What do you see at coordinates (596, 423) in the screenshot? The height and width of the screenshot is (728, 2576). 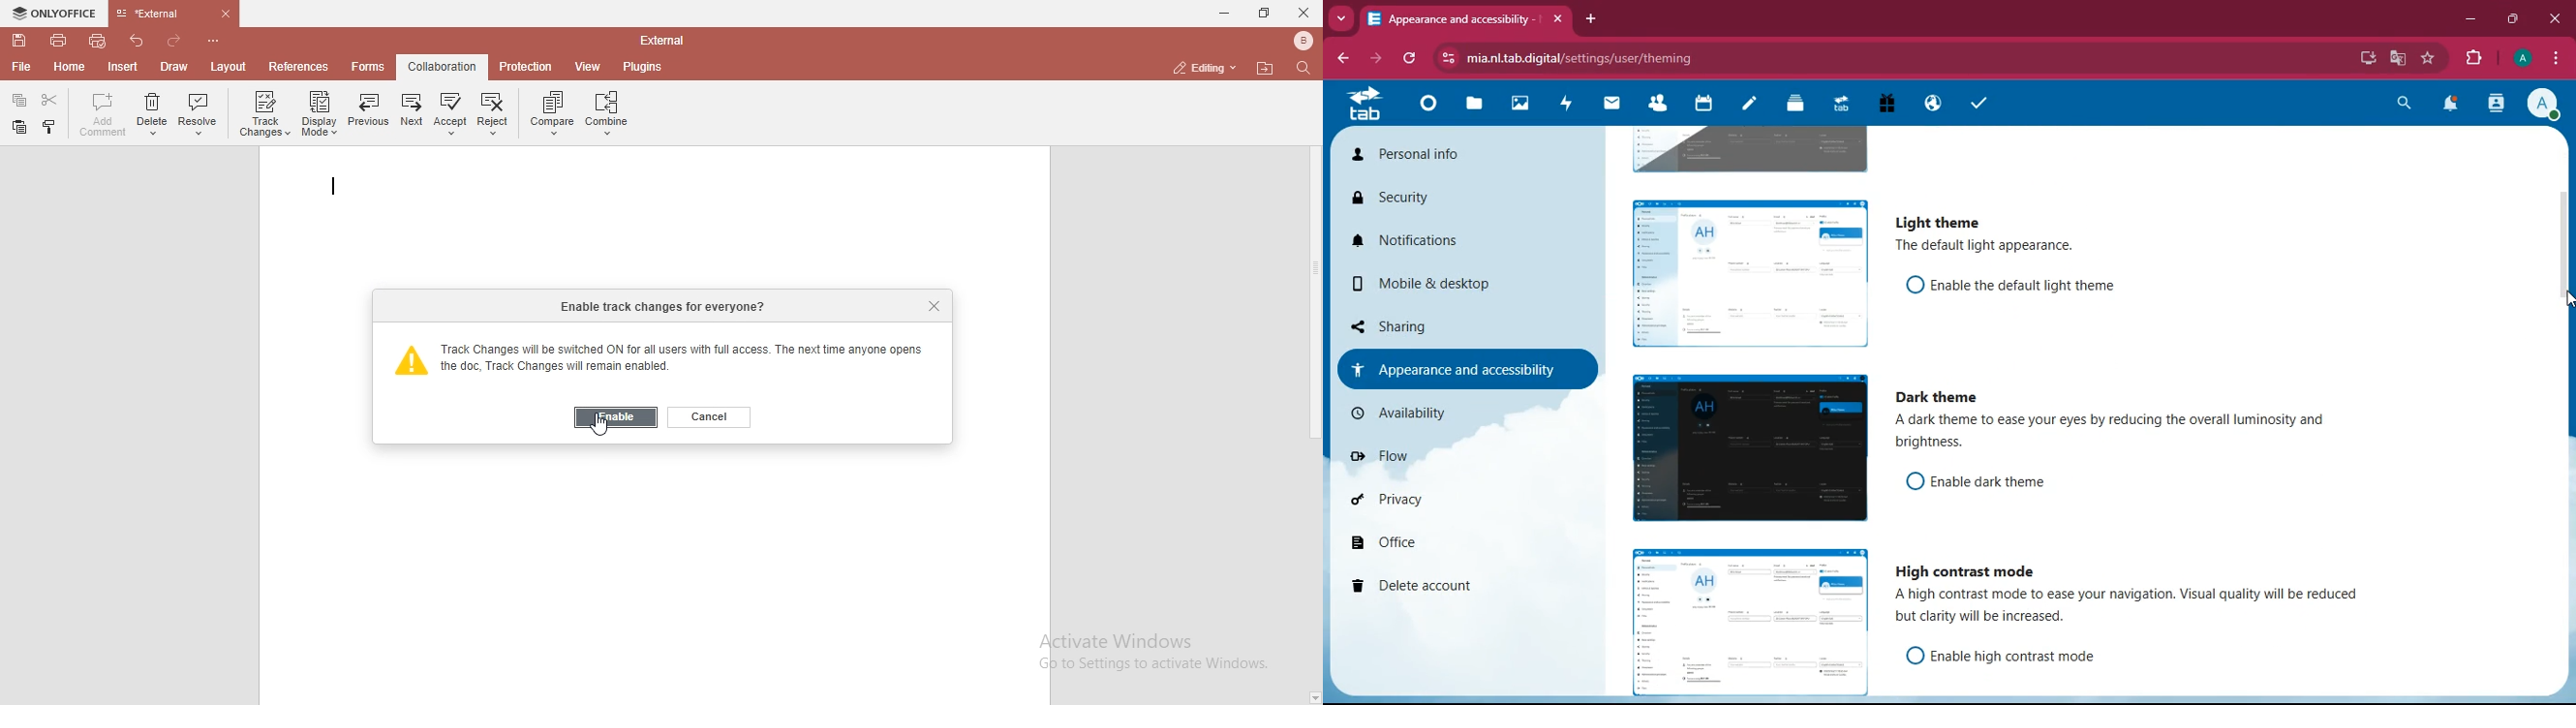 I see `cursor` at bounding box center [596, 423].